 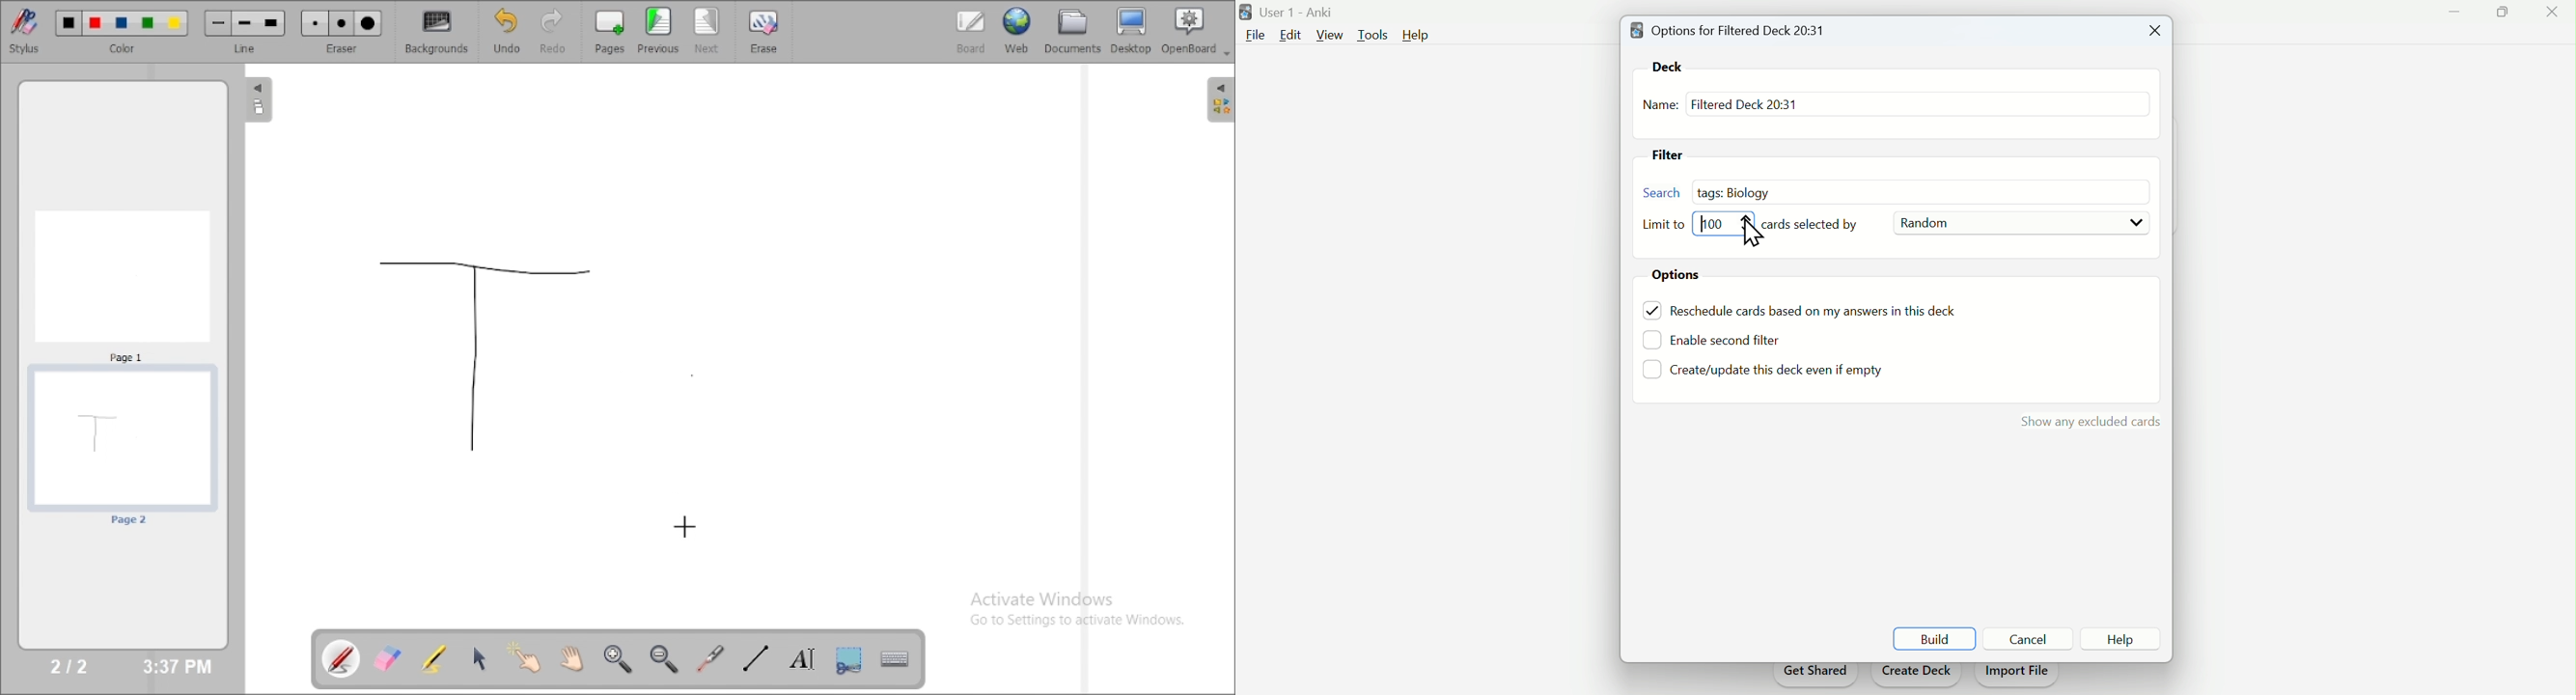 What do you see at coordinates (1739, 191) in the screenshot?
I see `tags: biology` at bounding box center [1739, 191].